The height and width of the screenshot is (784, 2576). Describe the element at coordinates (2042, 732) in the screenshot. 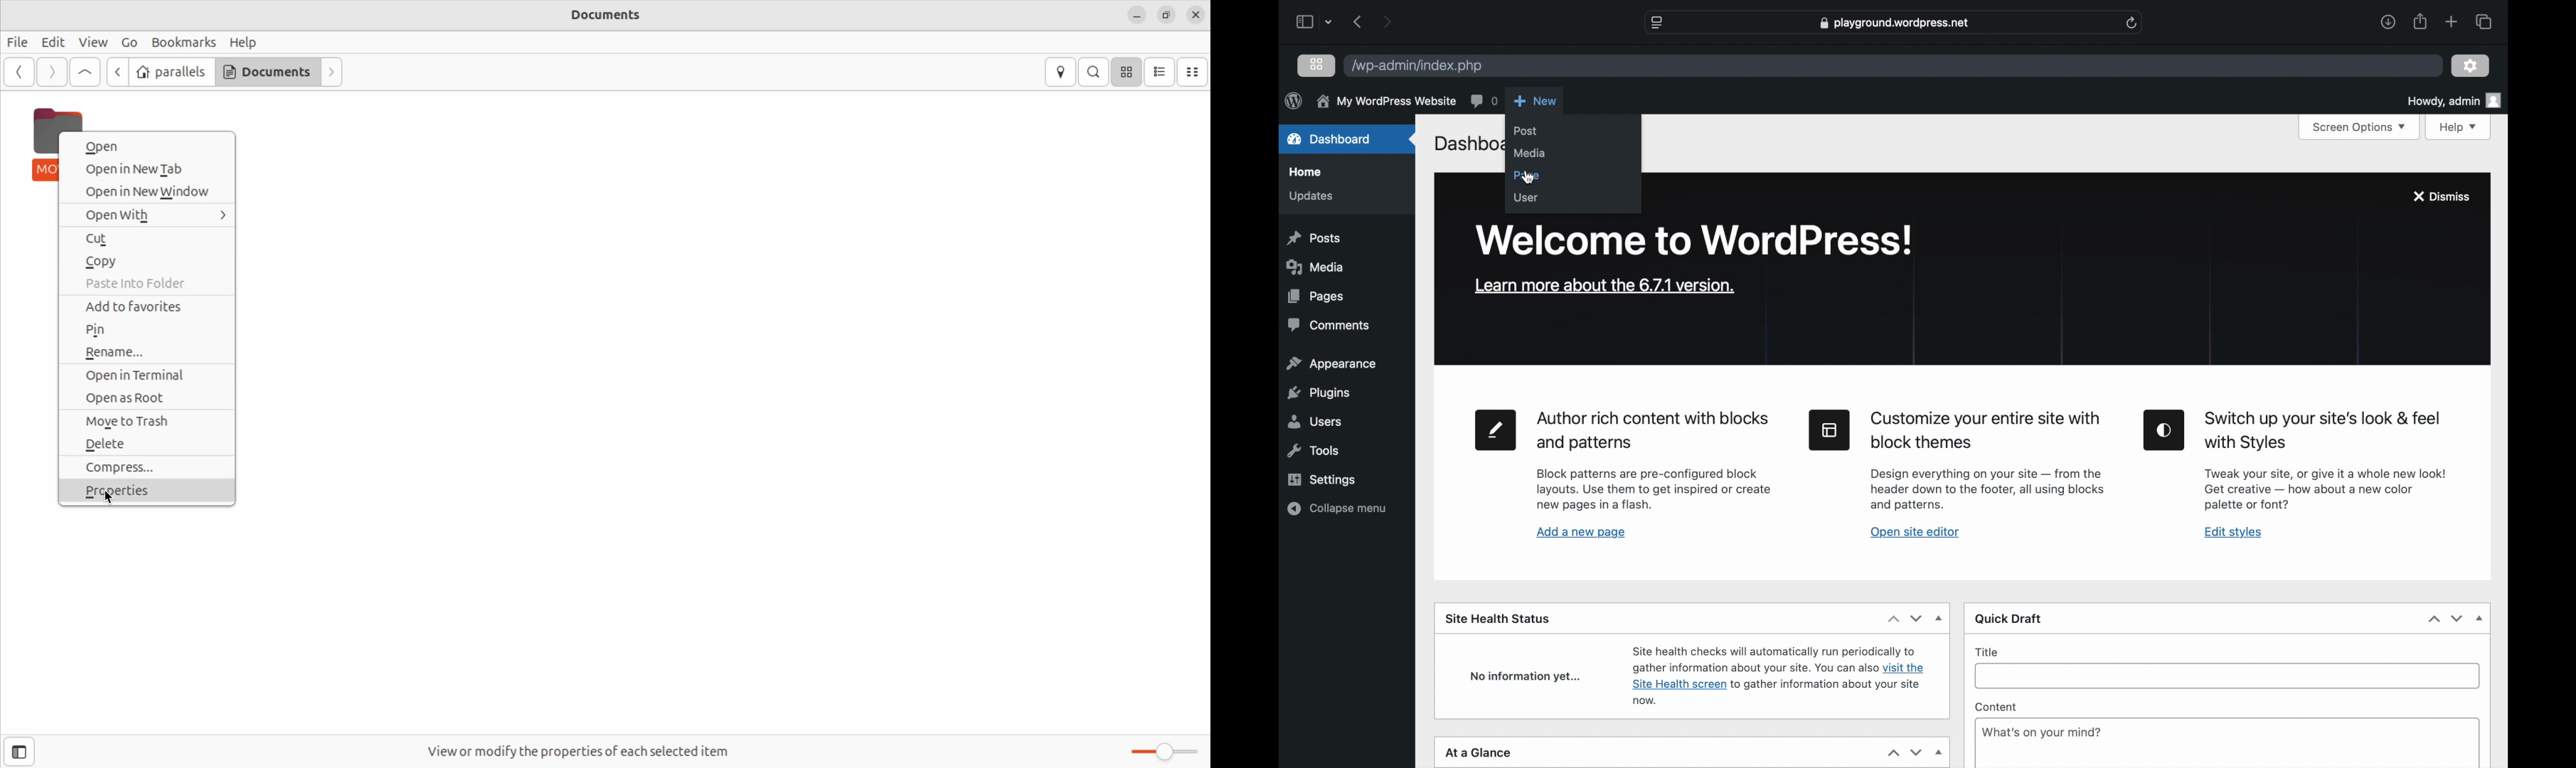

I see `what's on your mind` at that location.